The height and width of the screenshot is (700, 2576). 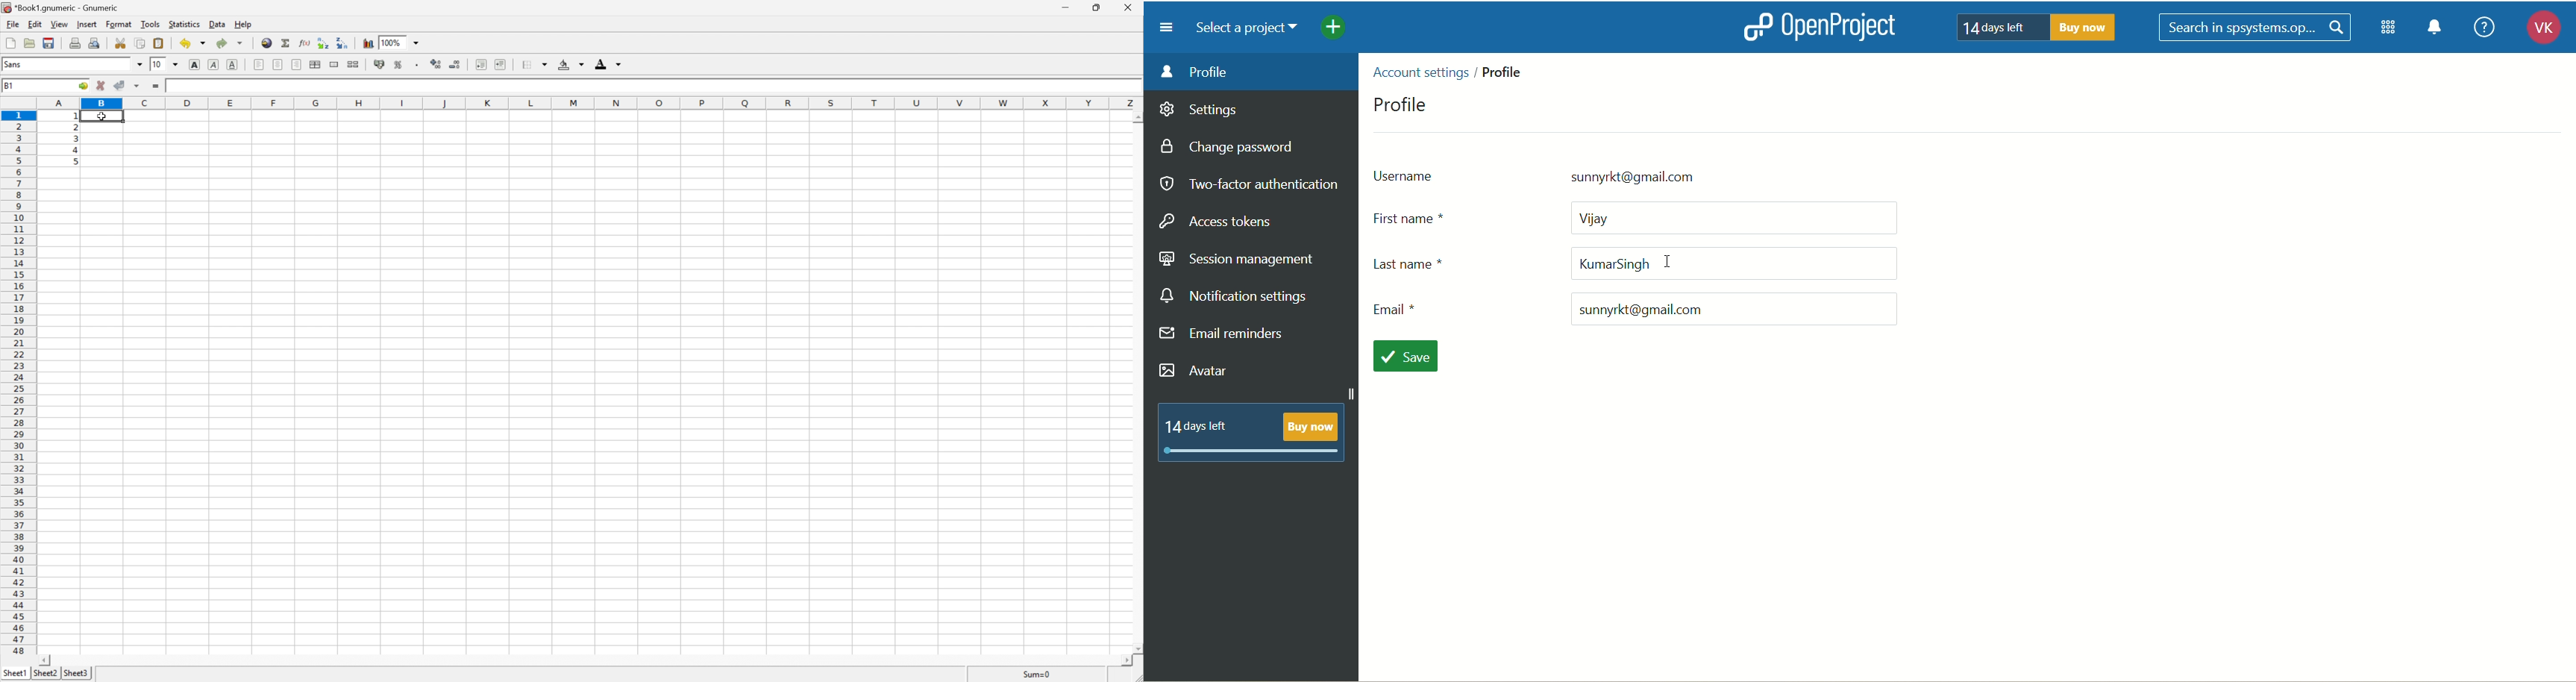 What do you see at coordinates (304, 44) in the screenshot?
I see `Edit function in current cell` at bounding box center [304, 44].